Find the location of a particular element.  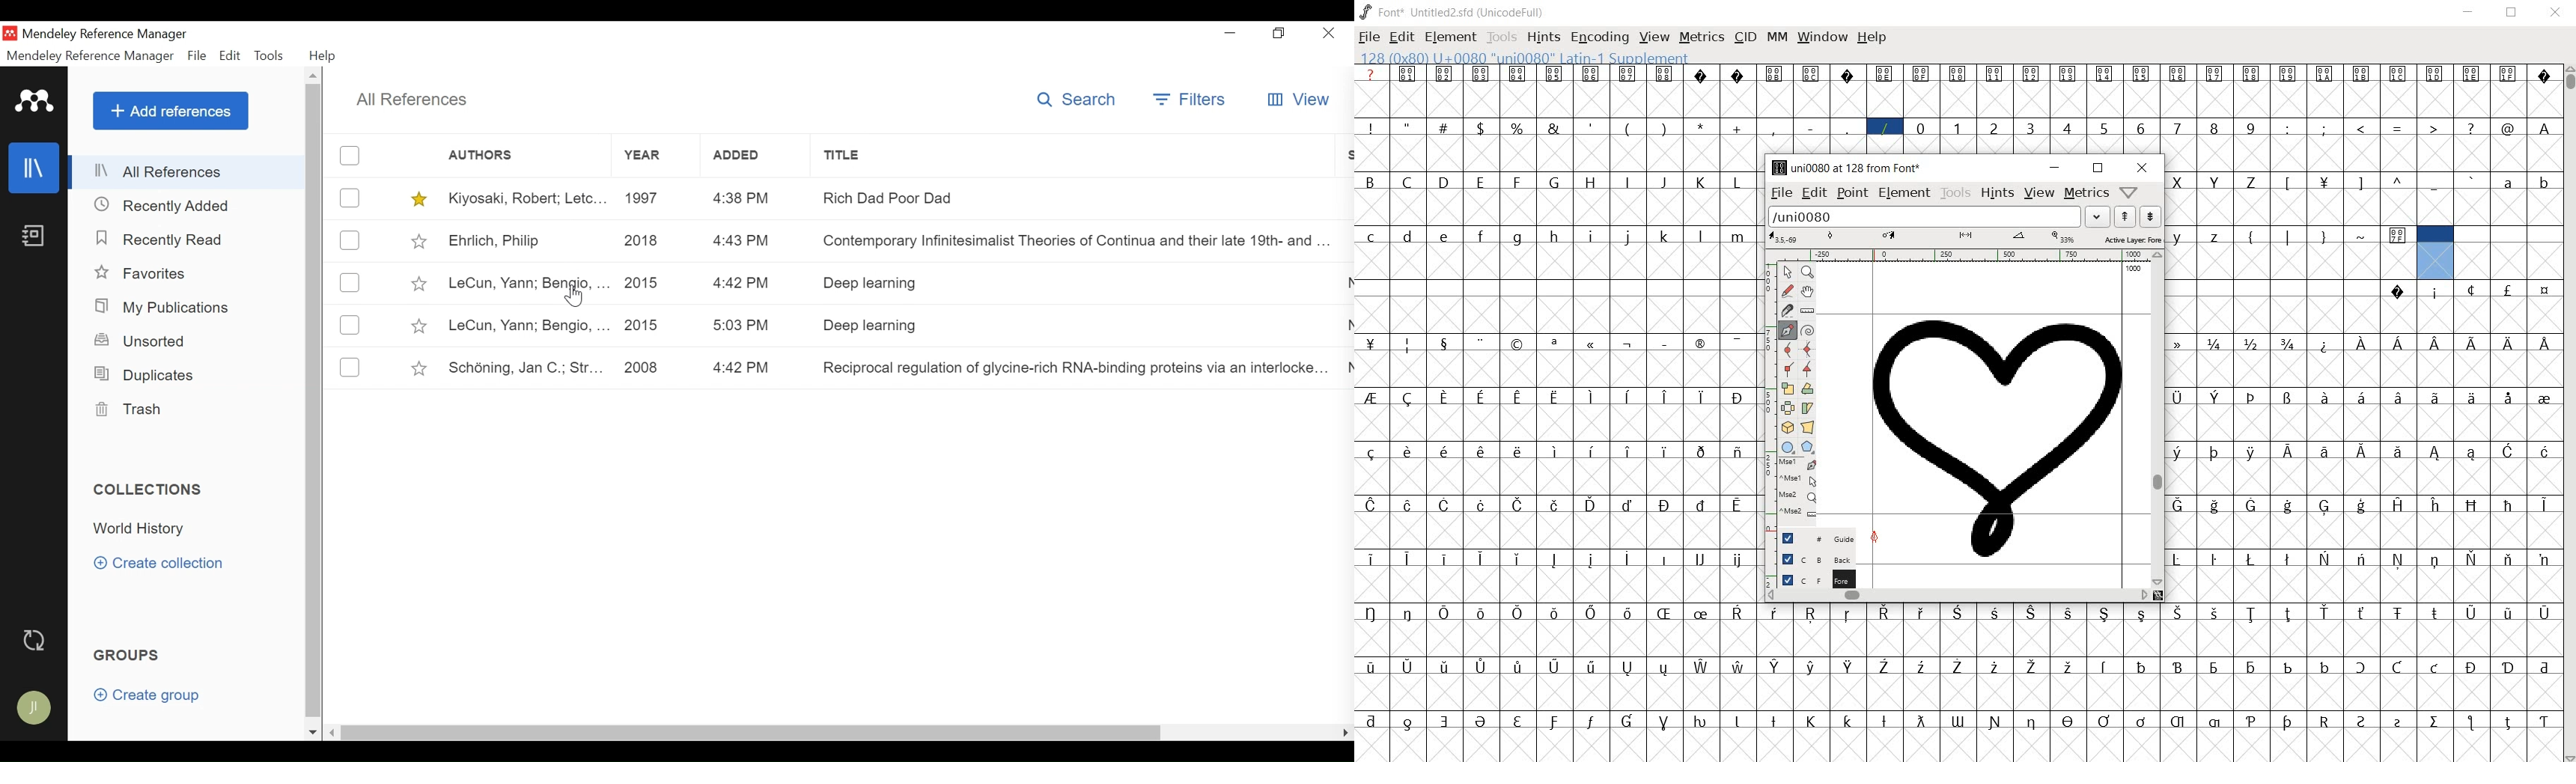

glyph is located at coordinates (2435, 185).